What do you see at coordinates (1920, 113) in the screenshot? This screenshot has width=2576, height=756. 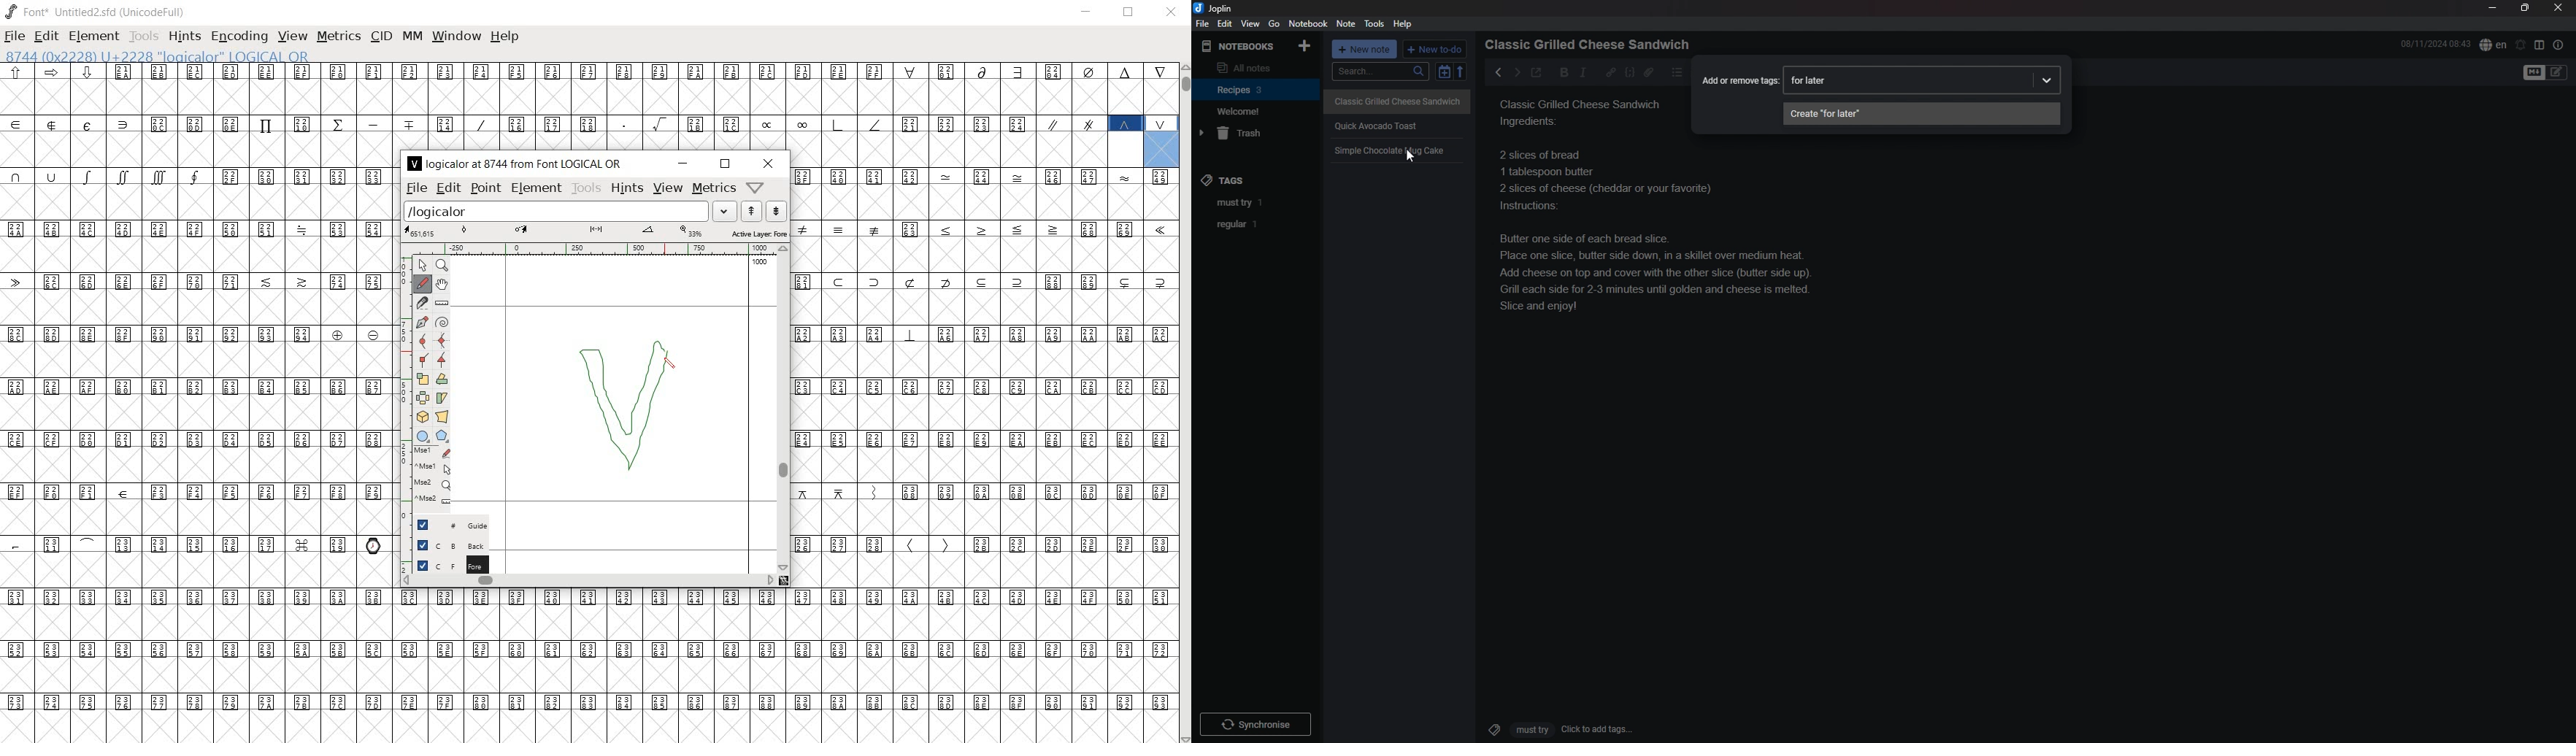 I see `create tag` at bounding box center [1920, 113].